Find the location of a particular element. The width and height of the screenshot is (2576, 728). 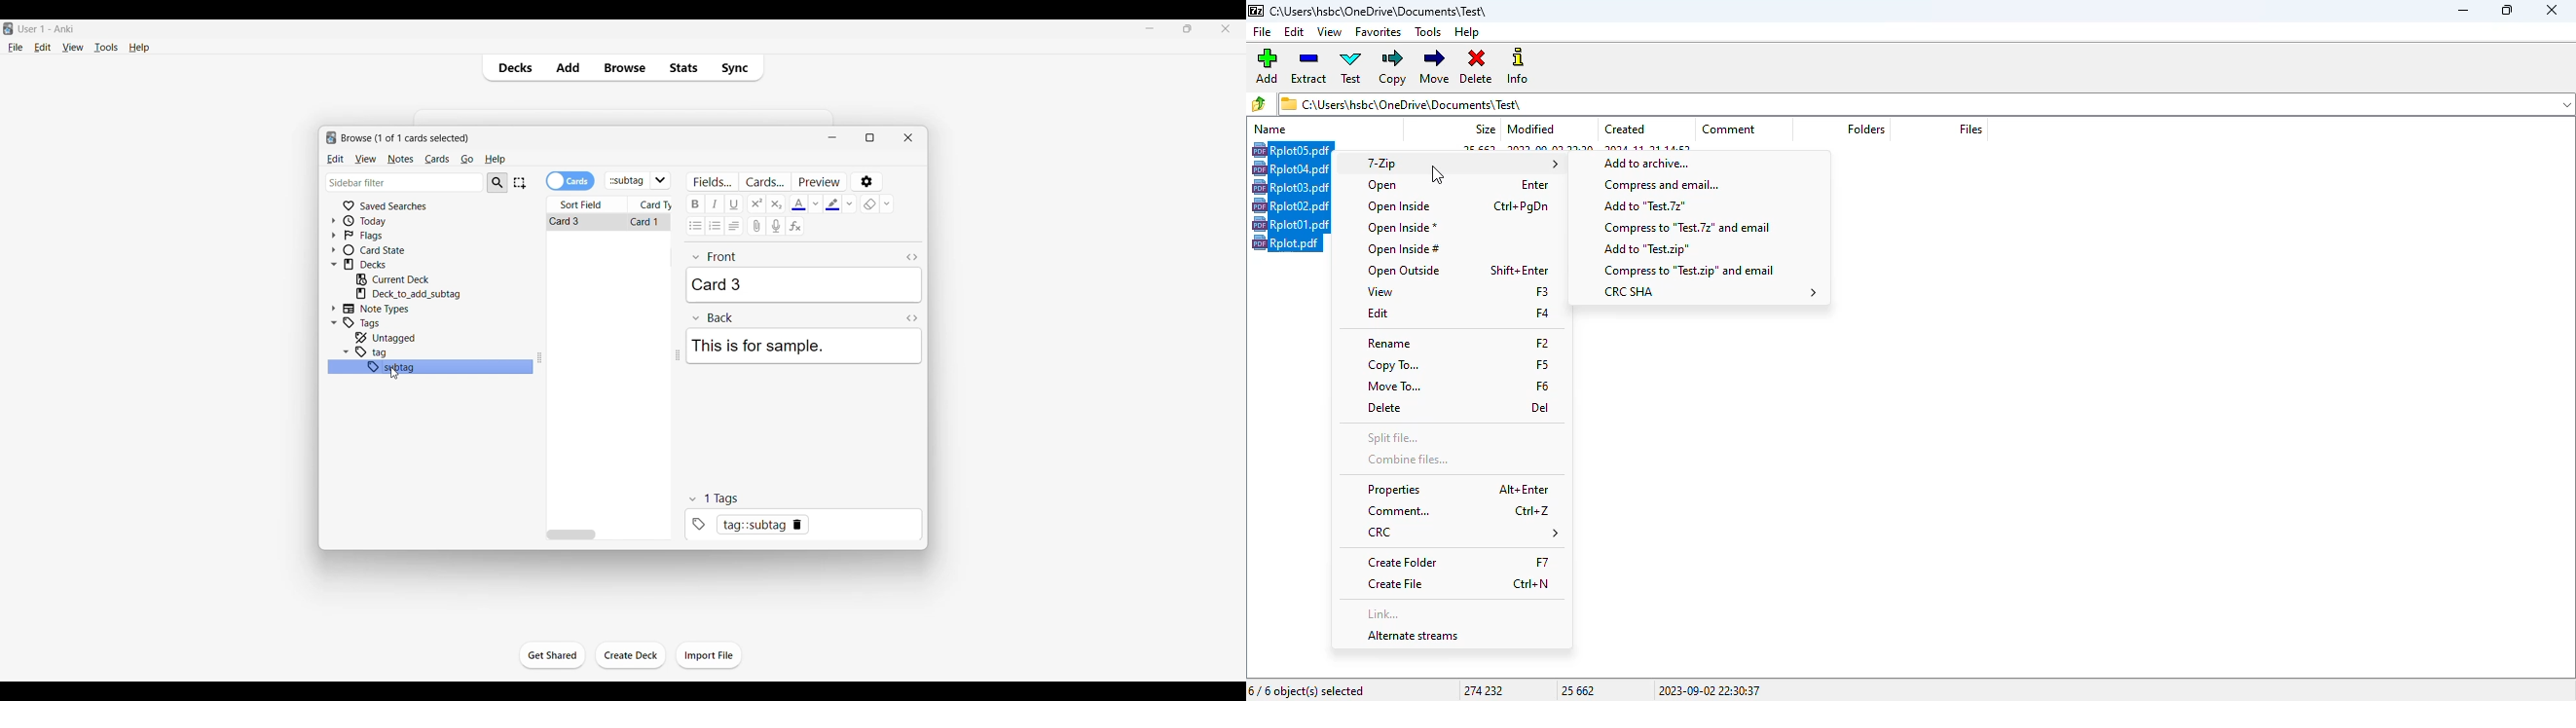

Unordered list is located at coordinates (695, 226).